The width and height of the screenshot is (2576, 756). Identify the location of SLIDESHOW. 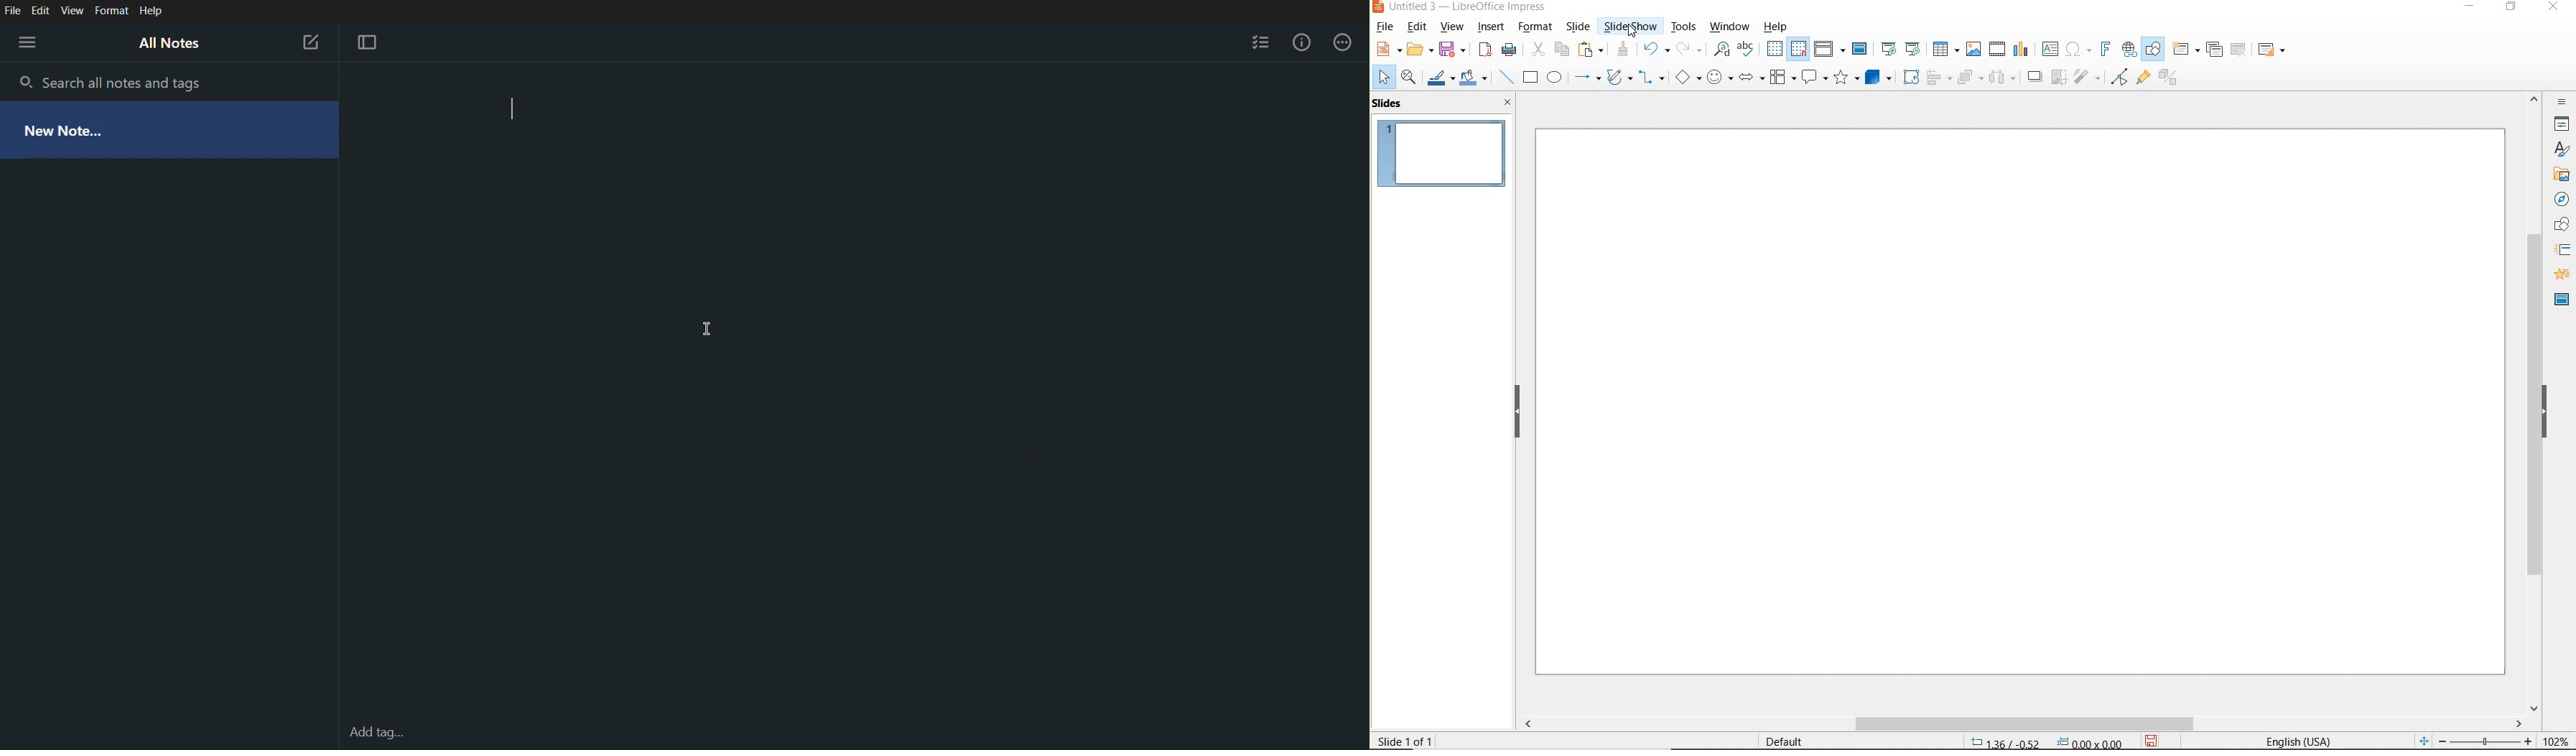
(1631, 27).